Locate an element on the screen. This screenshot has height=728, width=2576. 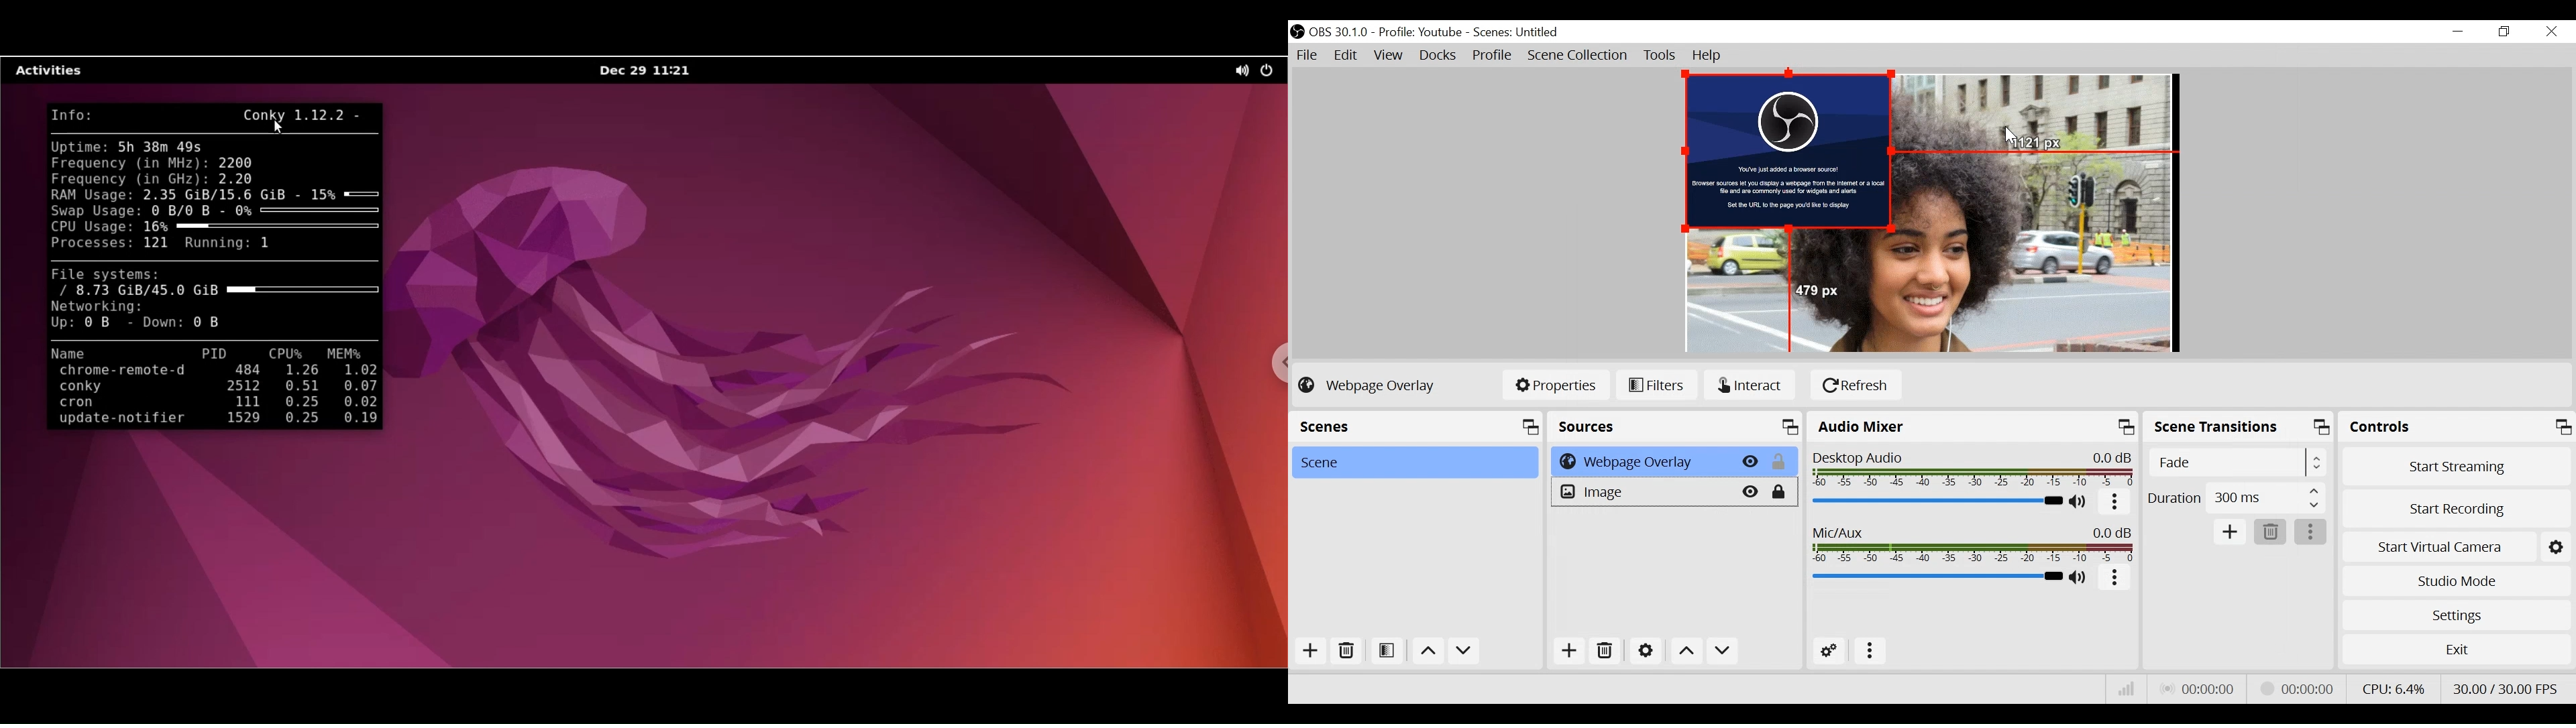
Mic/Aux Slider is located at coordinates (1937, 575).